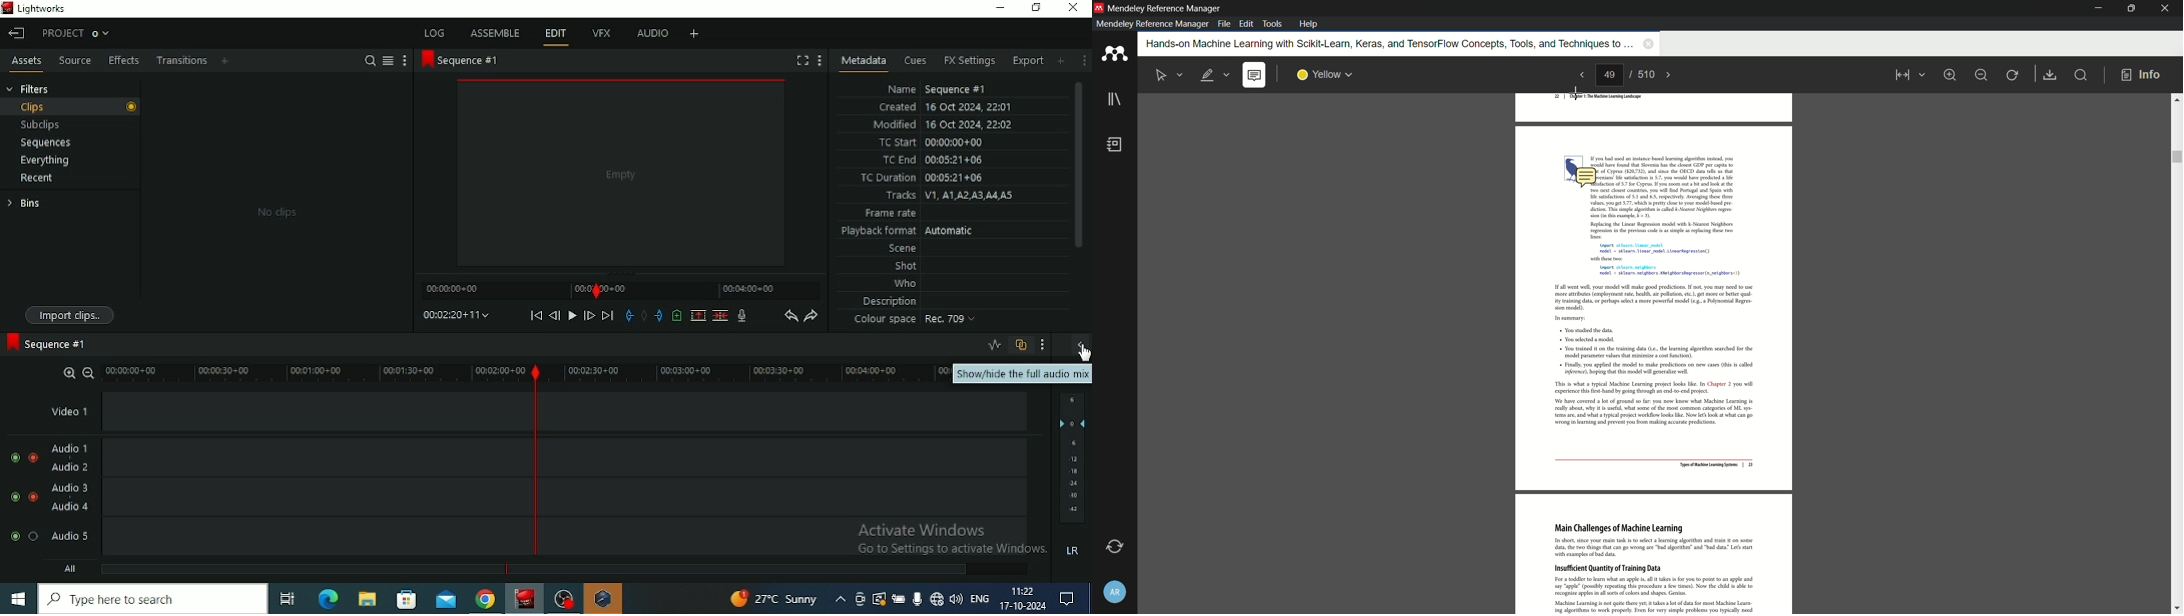 This screenshot has width=2184, height=616. Describe the element at coordinates (407, 599) in the screenshot. I see `Microsoft store` at that location.